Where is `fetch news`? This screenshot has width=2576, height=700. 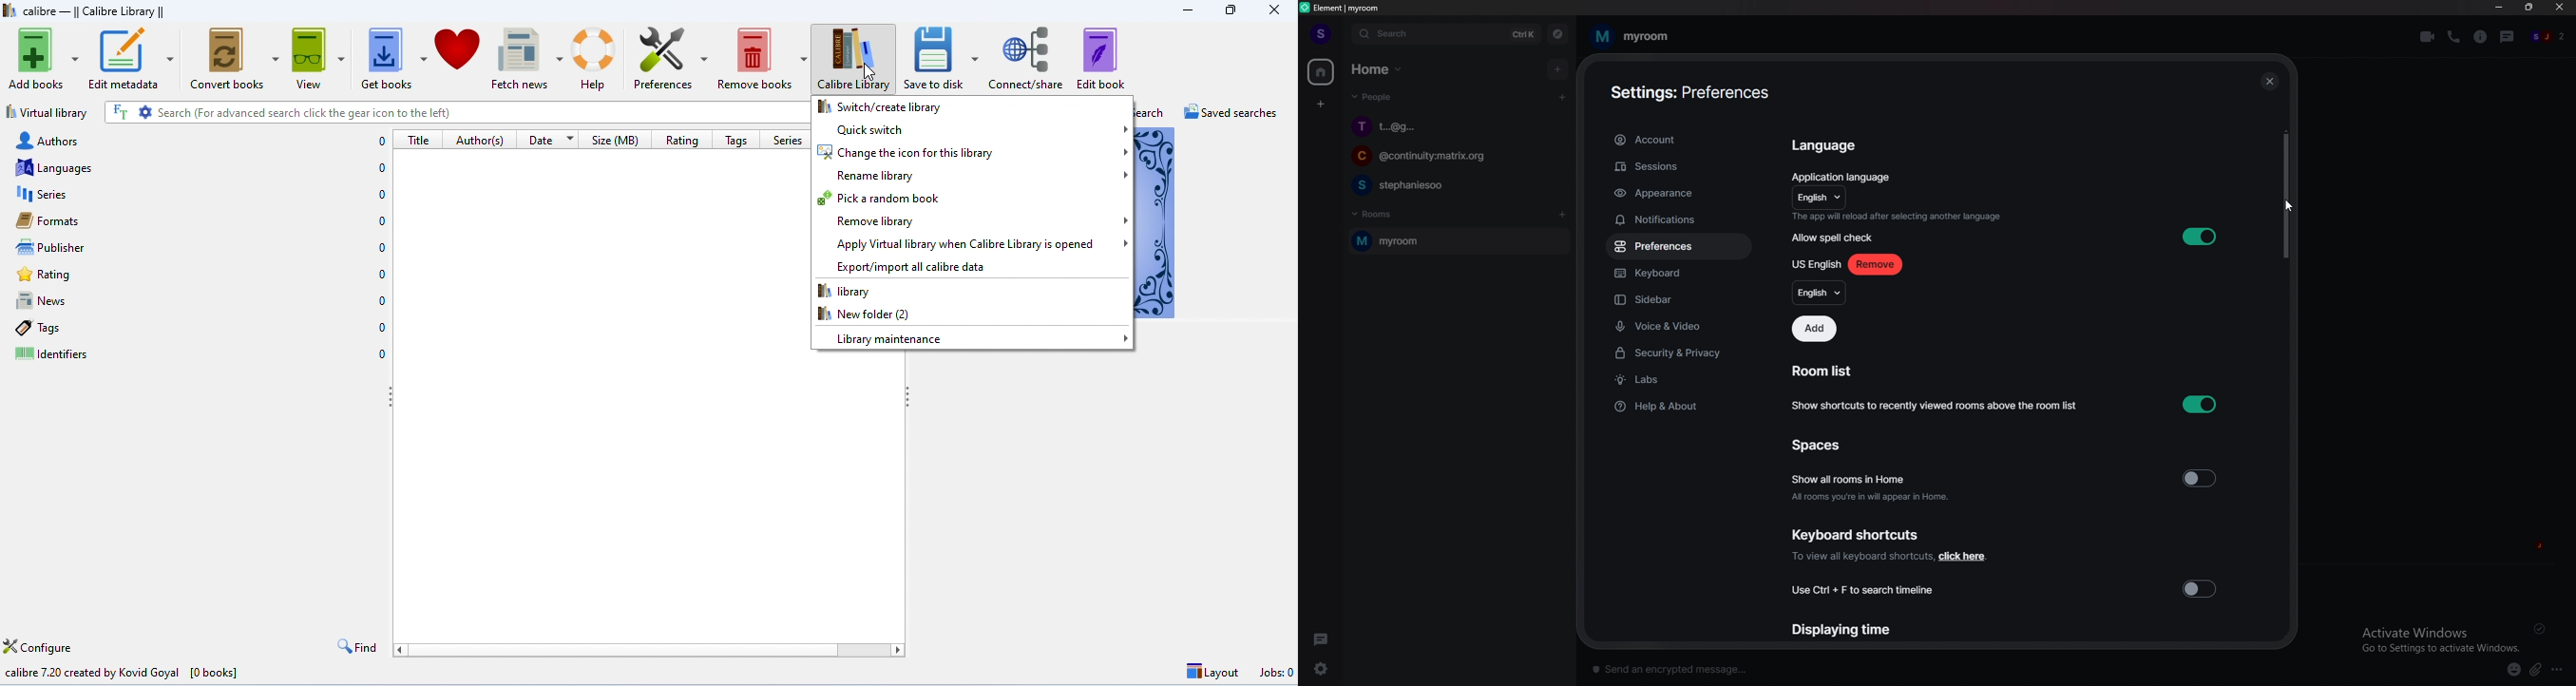 fetch news is located at coordinates (527, 57).